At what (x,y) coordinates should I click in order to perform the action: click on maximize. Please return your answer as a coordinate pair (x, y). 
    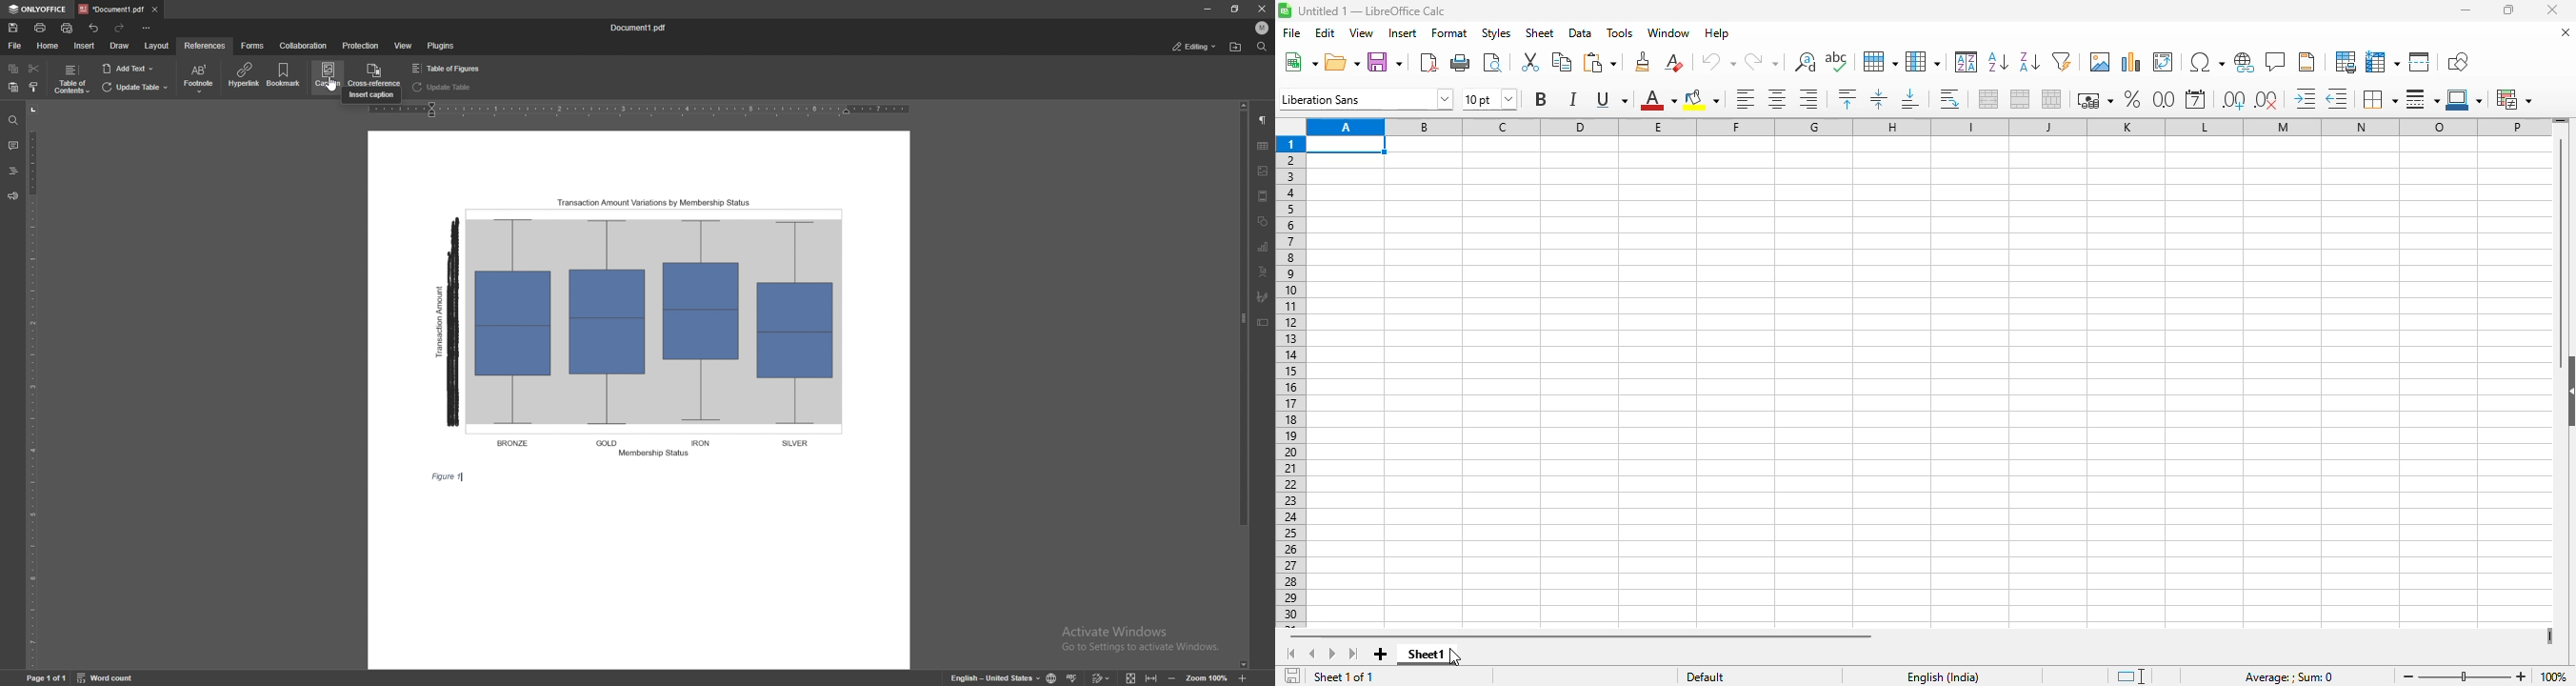
    Looking at the image, I should click on (2508, 10).